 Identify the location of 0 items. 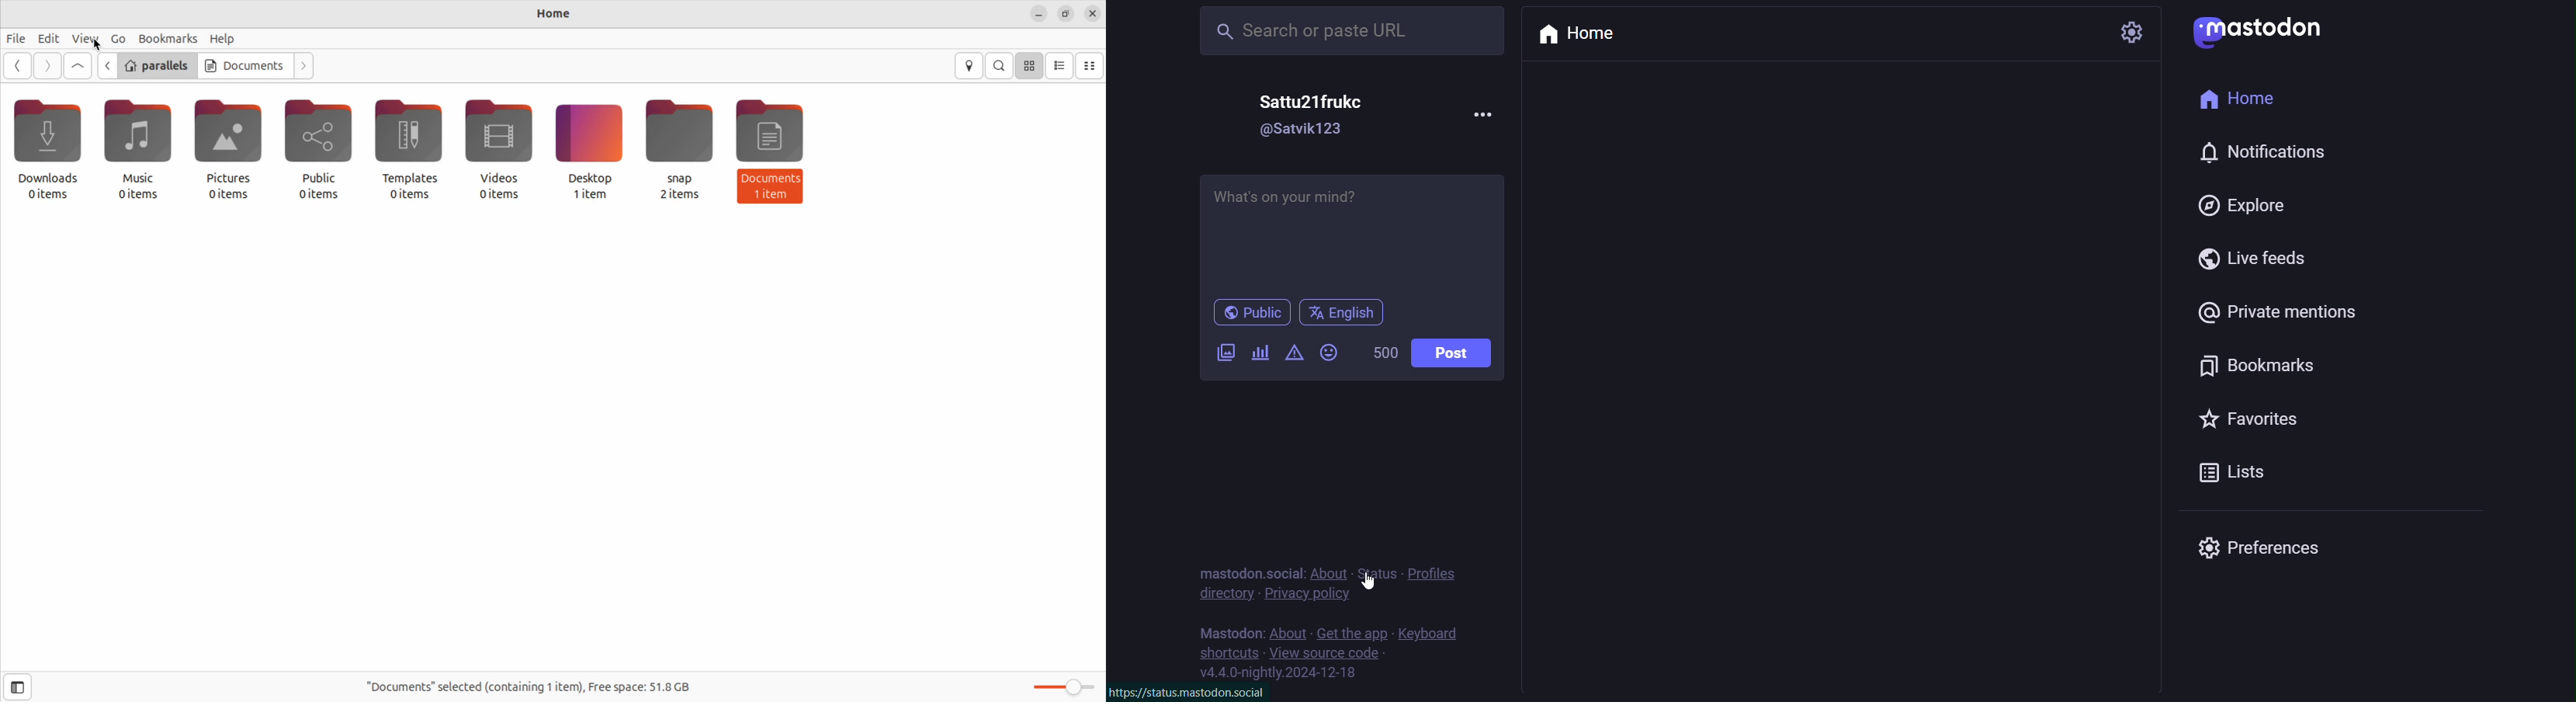
(59, 199).